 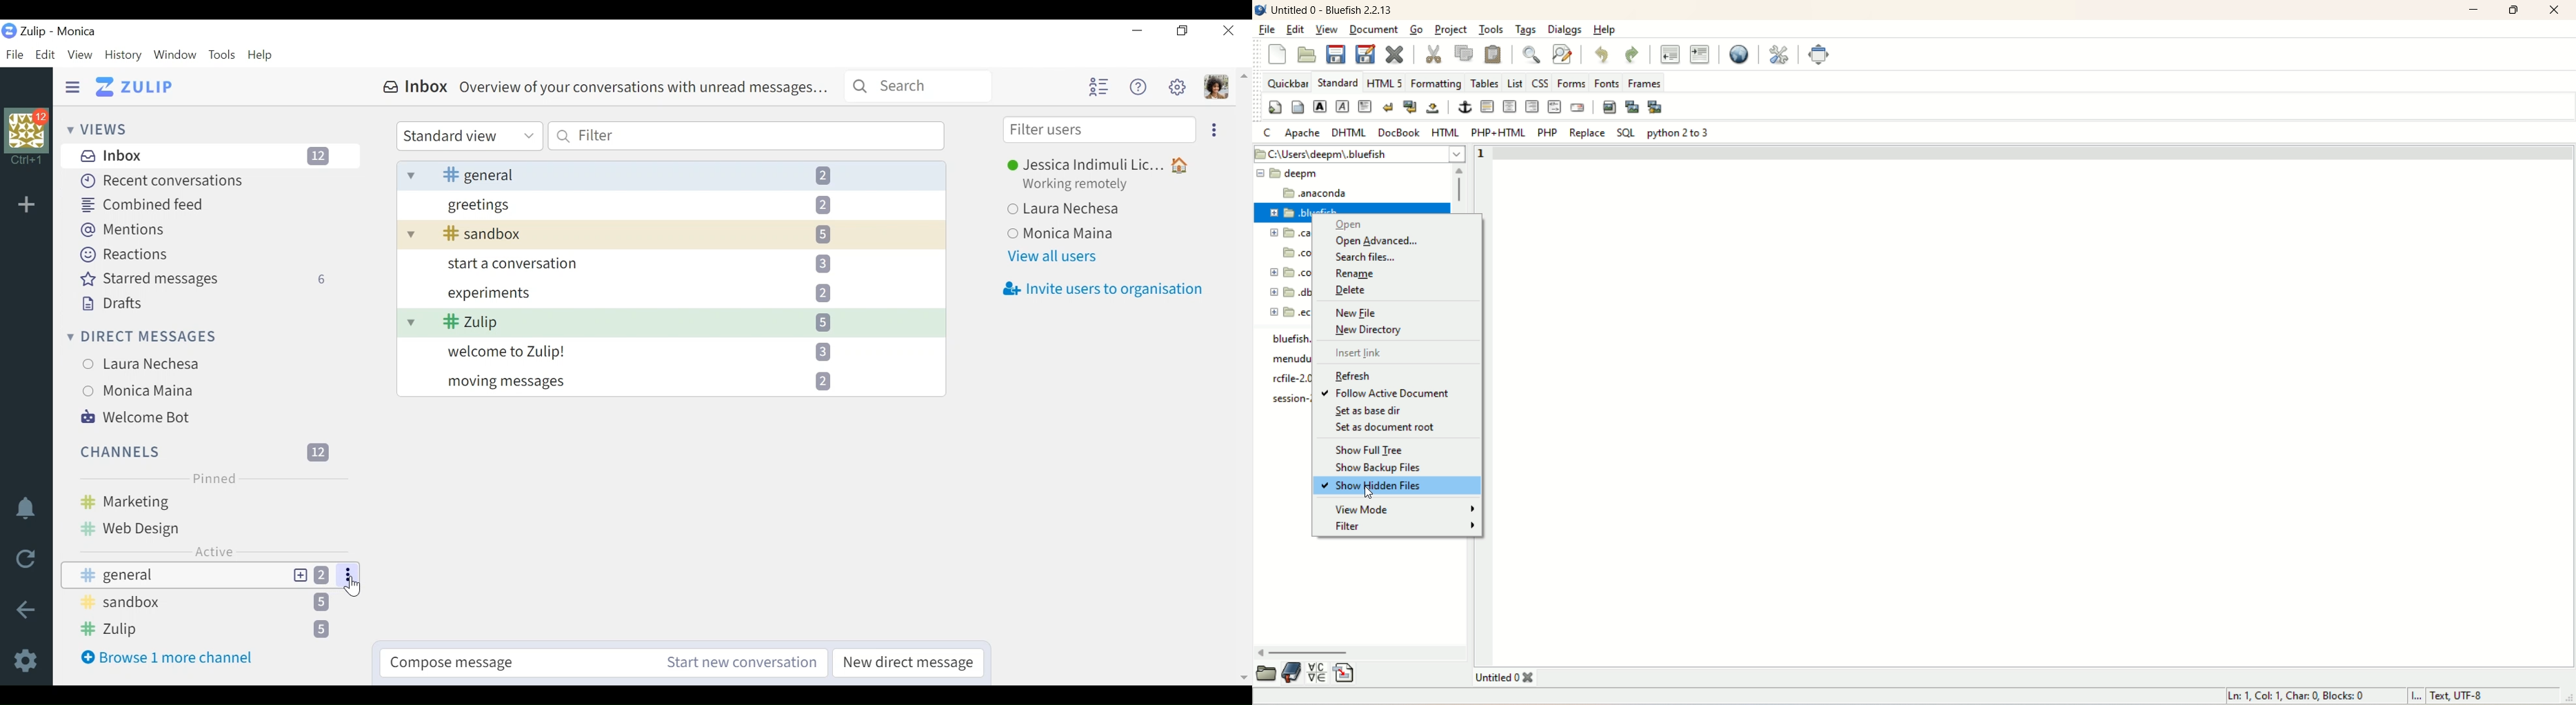 I want to click on line number, so click(x=1480, y=154).